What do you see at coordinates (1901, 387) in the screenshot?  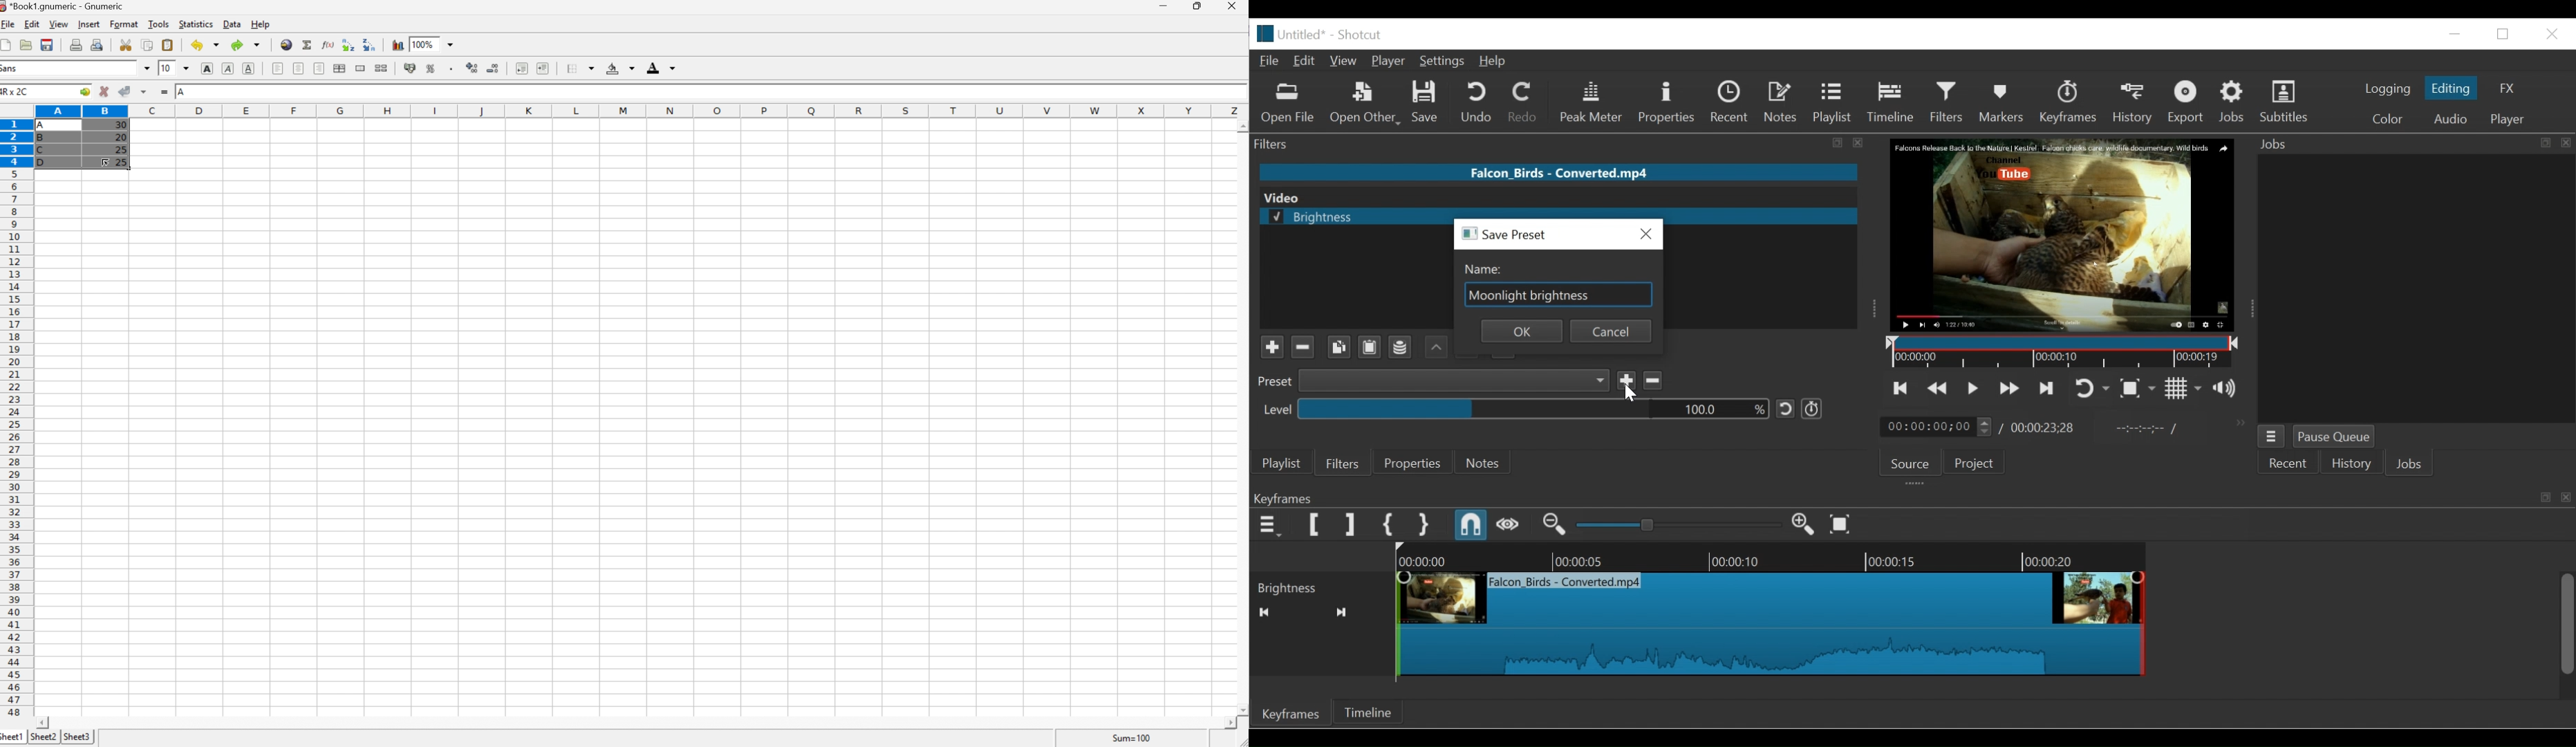 I see `Skip to the previous point` at bounding box center [1901, 387].